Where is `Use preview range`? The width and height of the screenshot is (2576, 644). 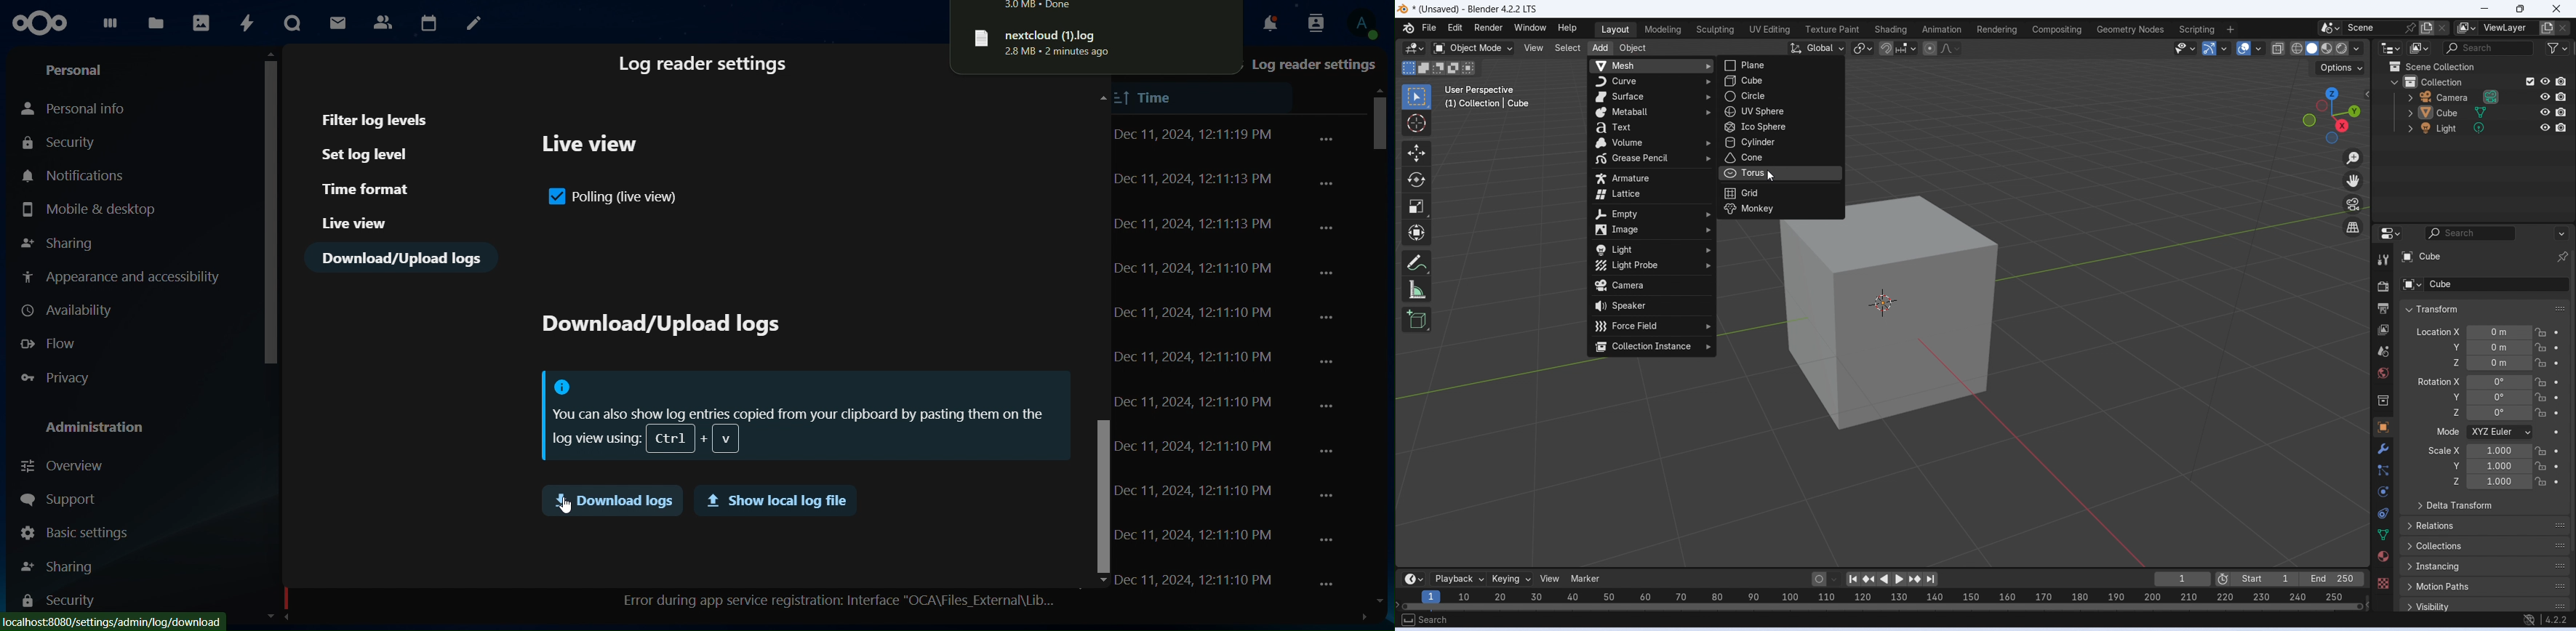 Use preview range is located at coordinates (2224, 578).